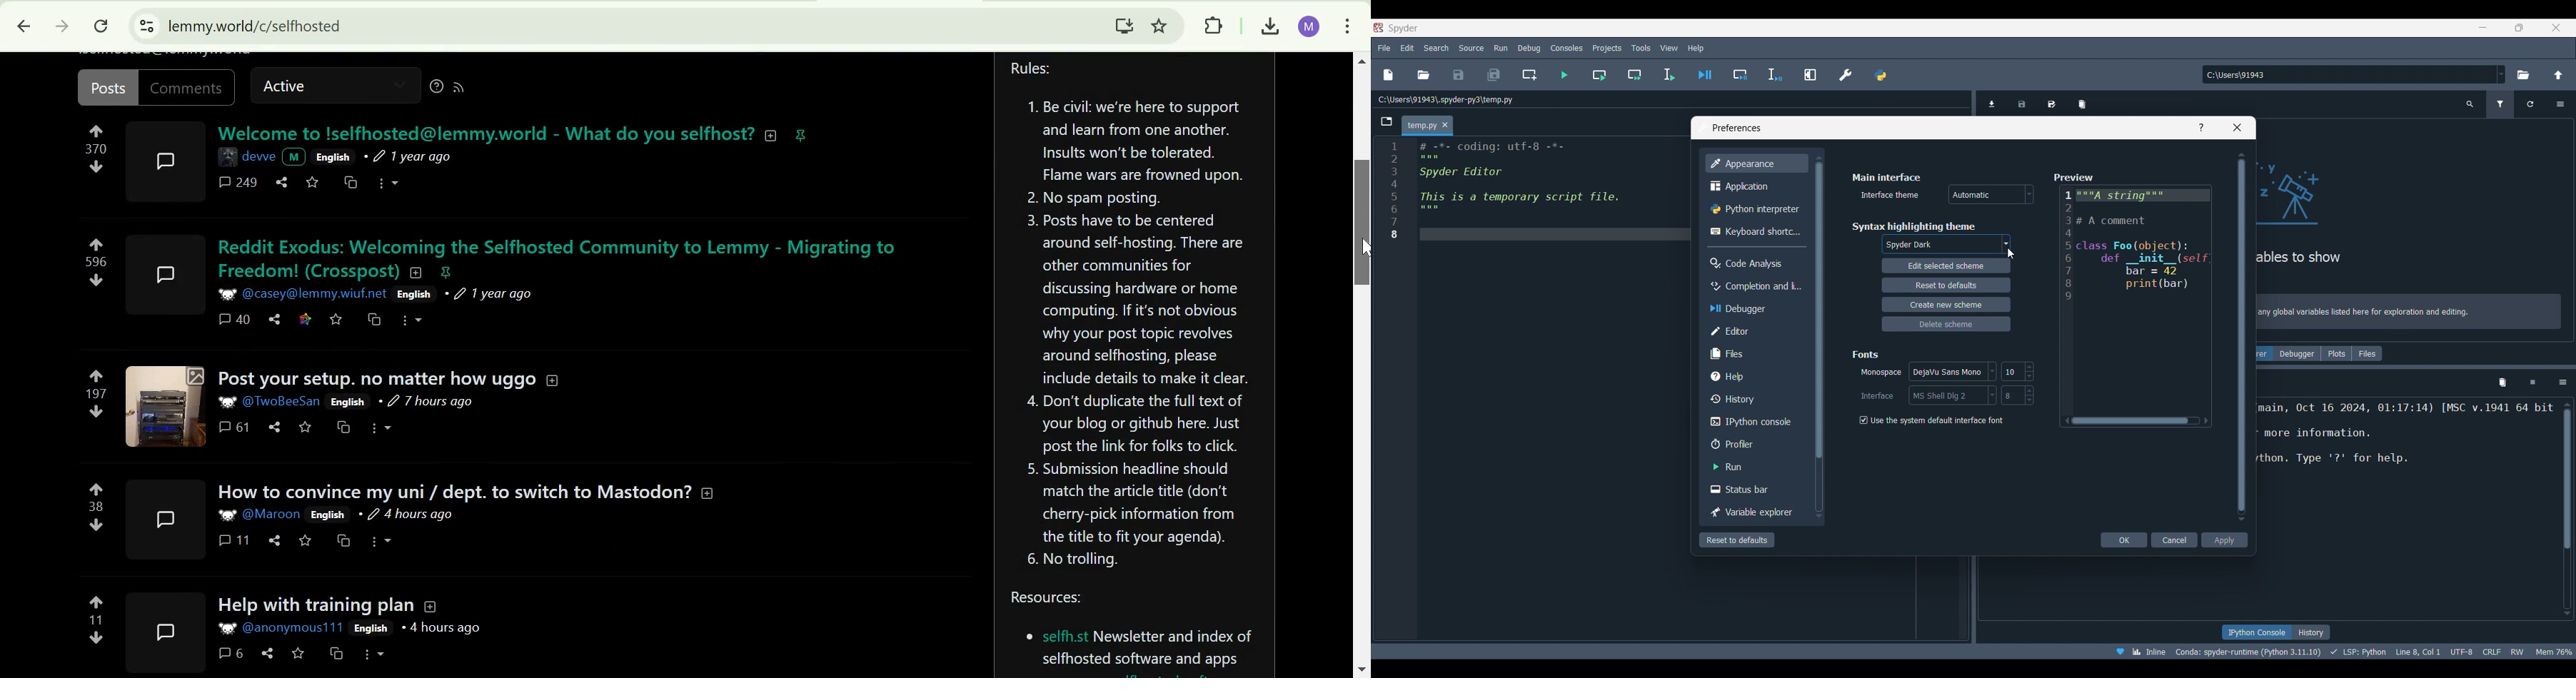 The image size is (2576, 700). What do you see at coordinates (282, 182) in the screenshot?
I see `share` at bounding box center [282, 182].